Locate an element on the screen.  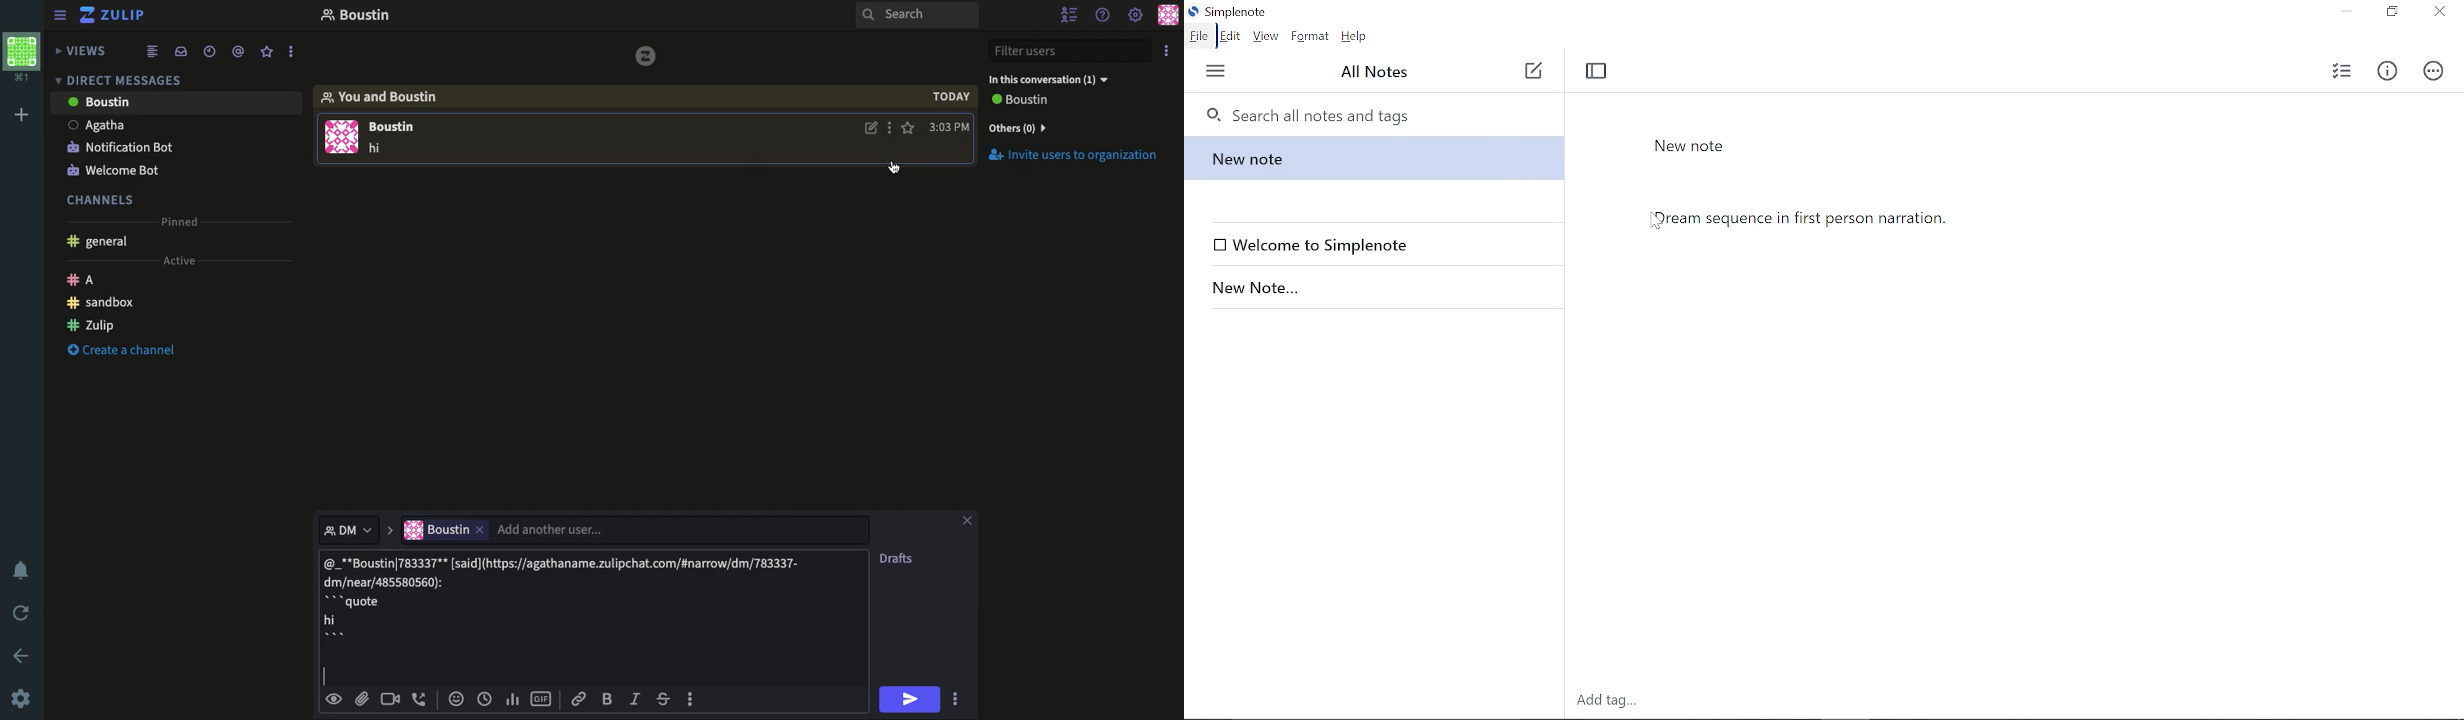
Edit is located at coordinates (1232, 36).